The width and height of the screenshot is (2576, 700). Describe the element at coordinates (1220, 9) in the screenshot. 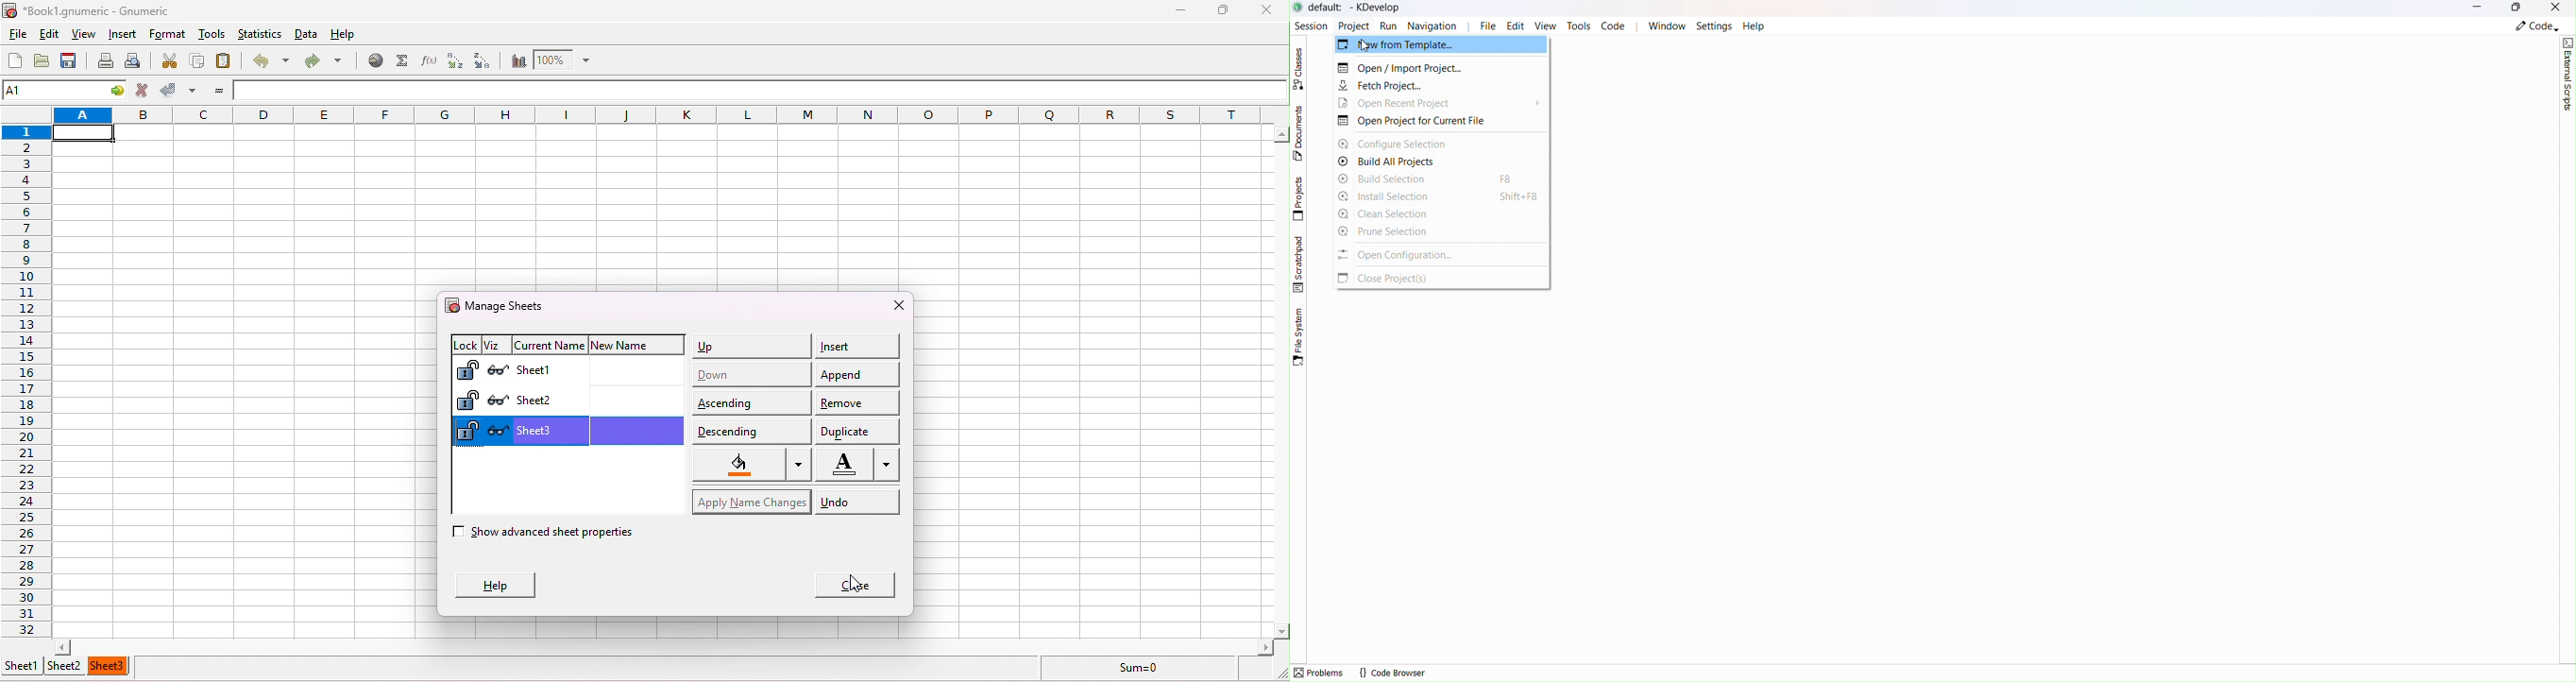

I see `maximize` at that location.